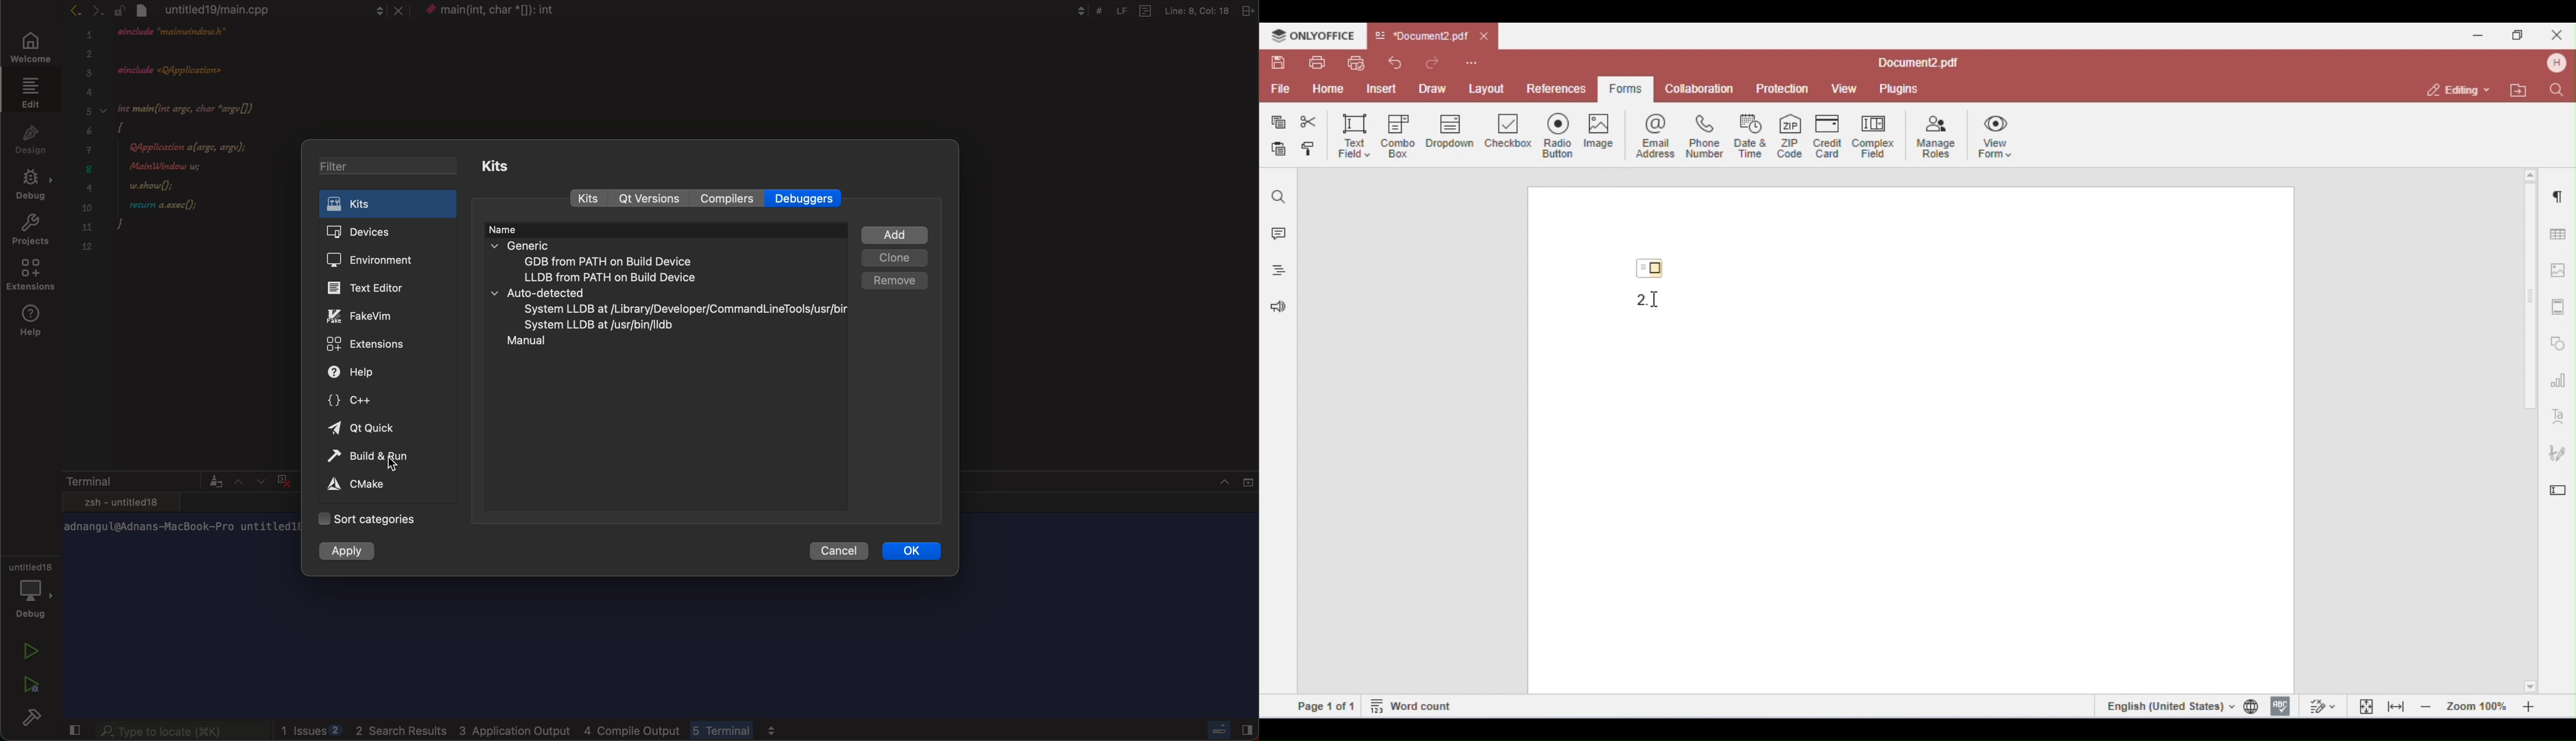  Describe the element at coordinates (28, 227) in the screenshot. I see `projects` at that location.